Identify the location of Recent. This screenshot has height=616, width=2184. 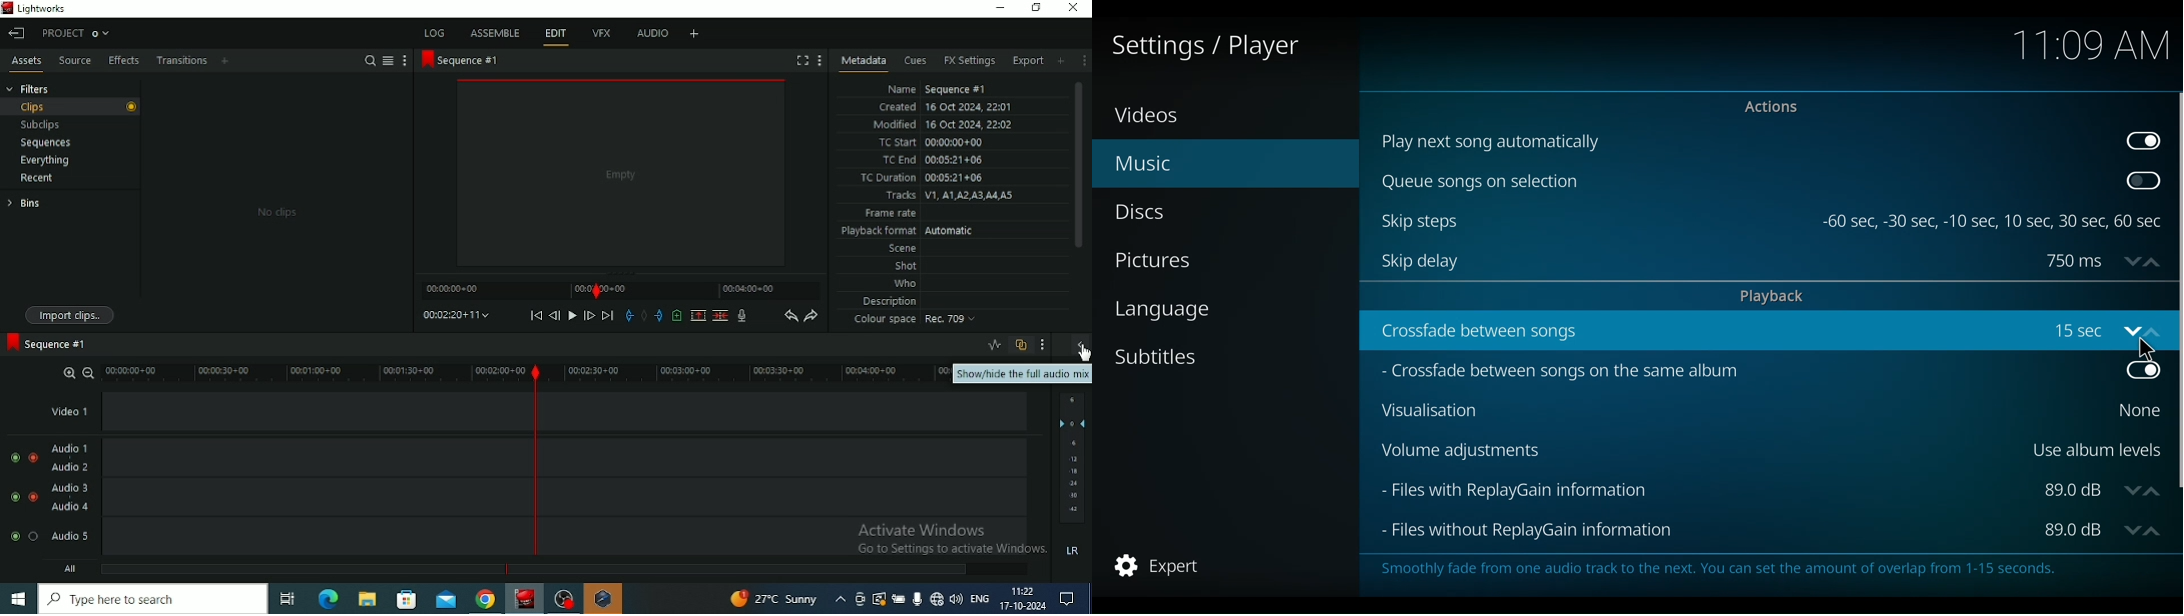
(37, 179).